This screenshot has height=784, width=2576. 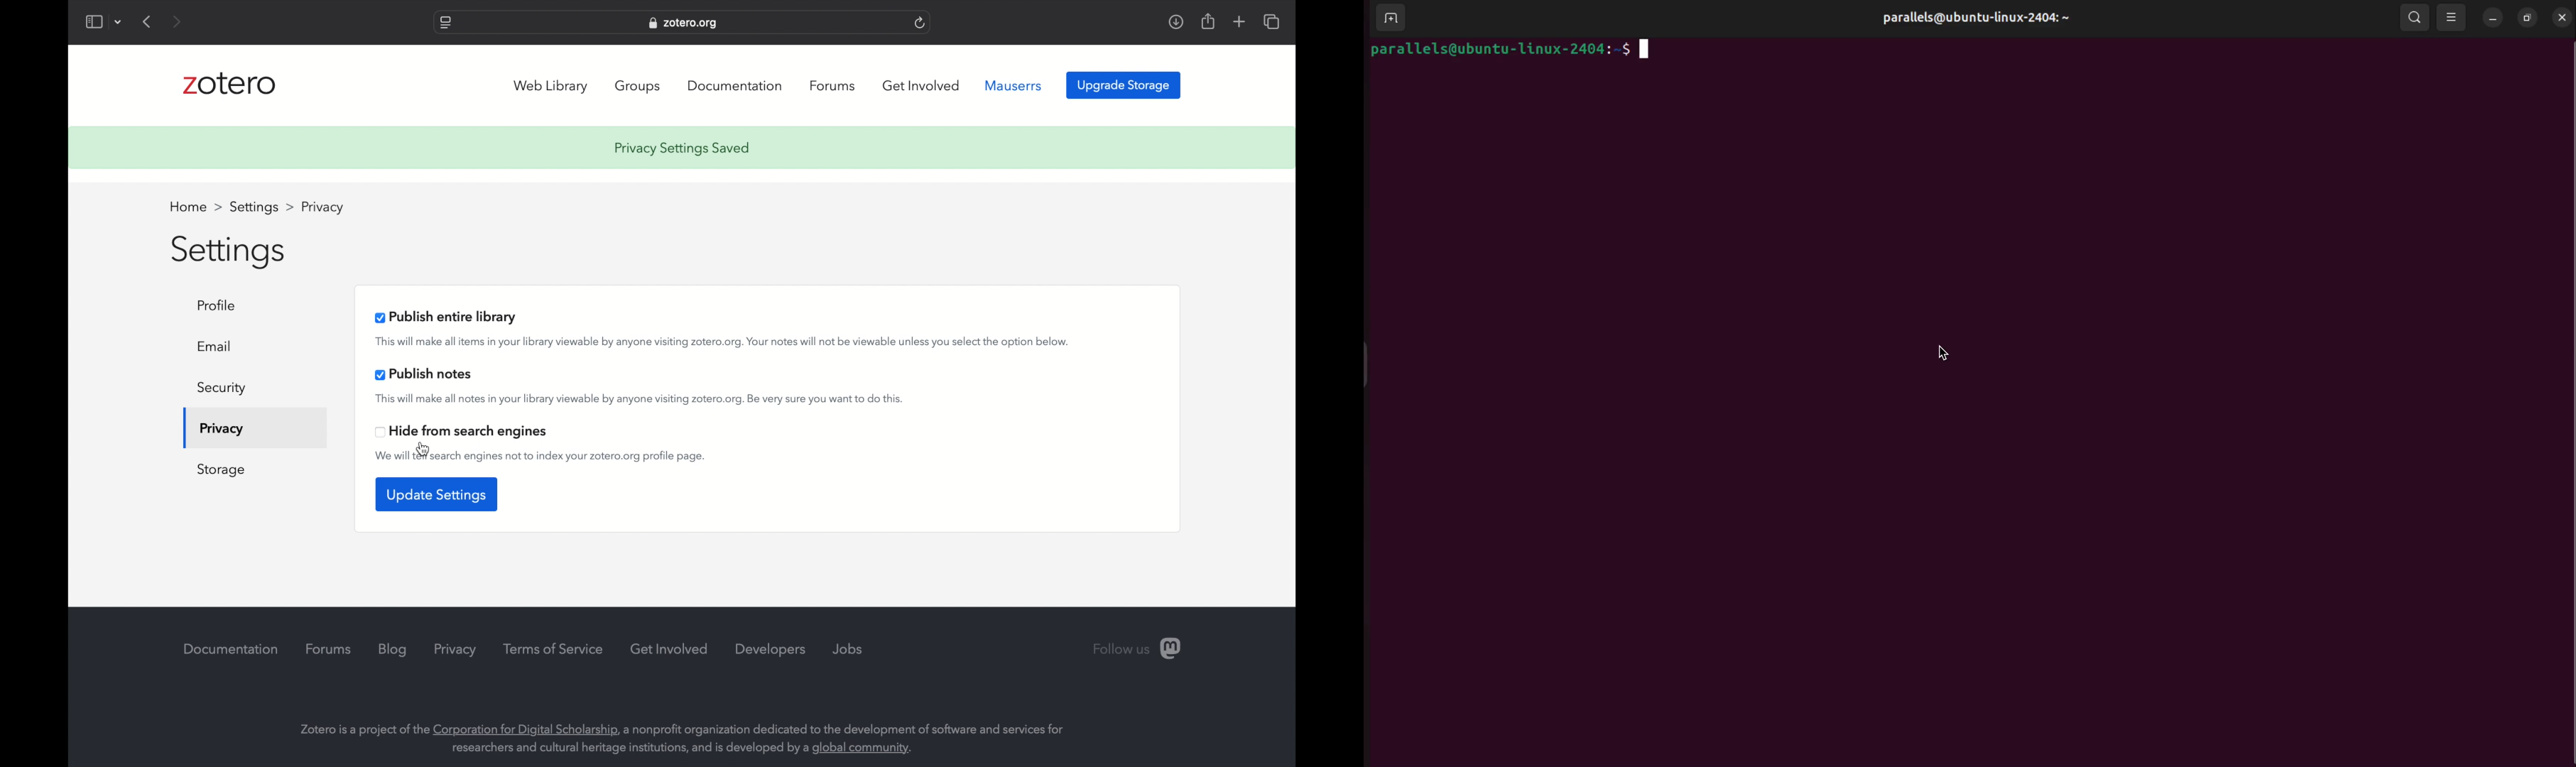 I want to click on previous, so click(x=148, y=21).